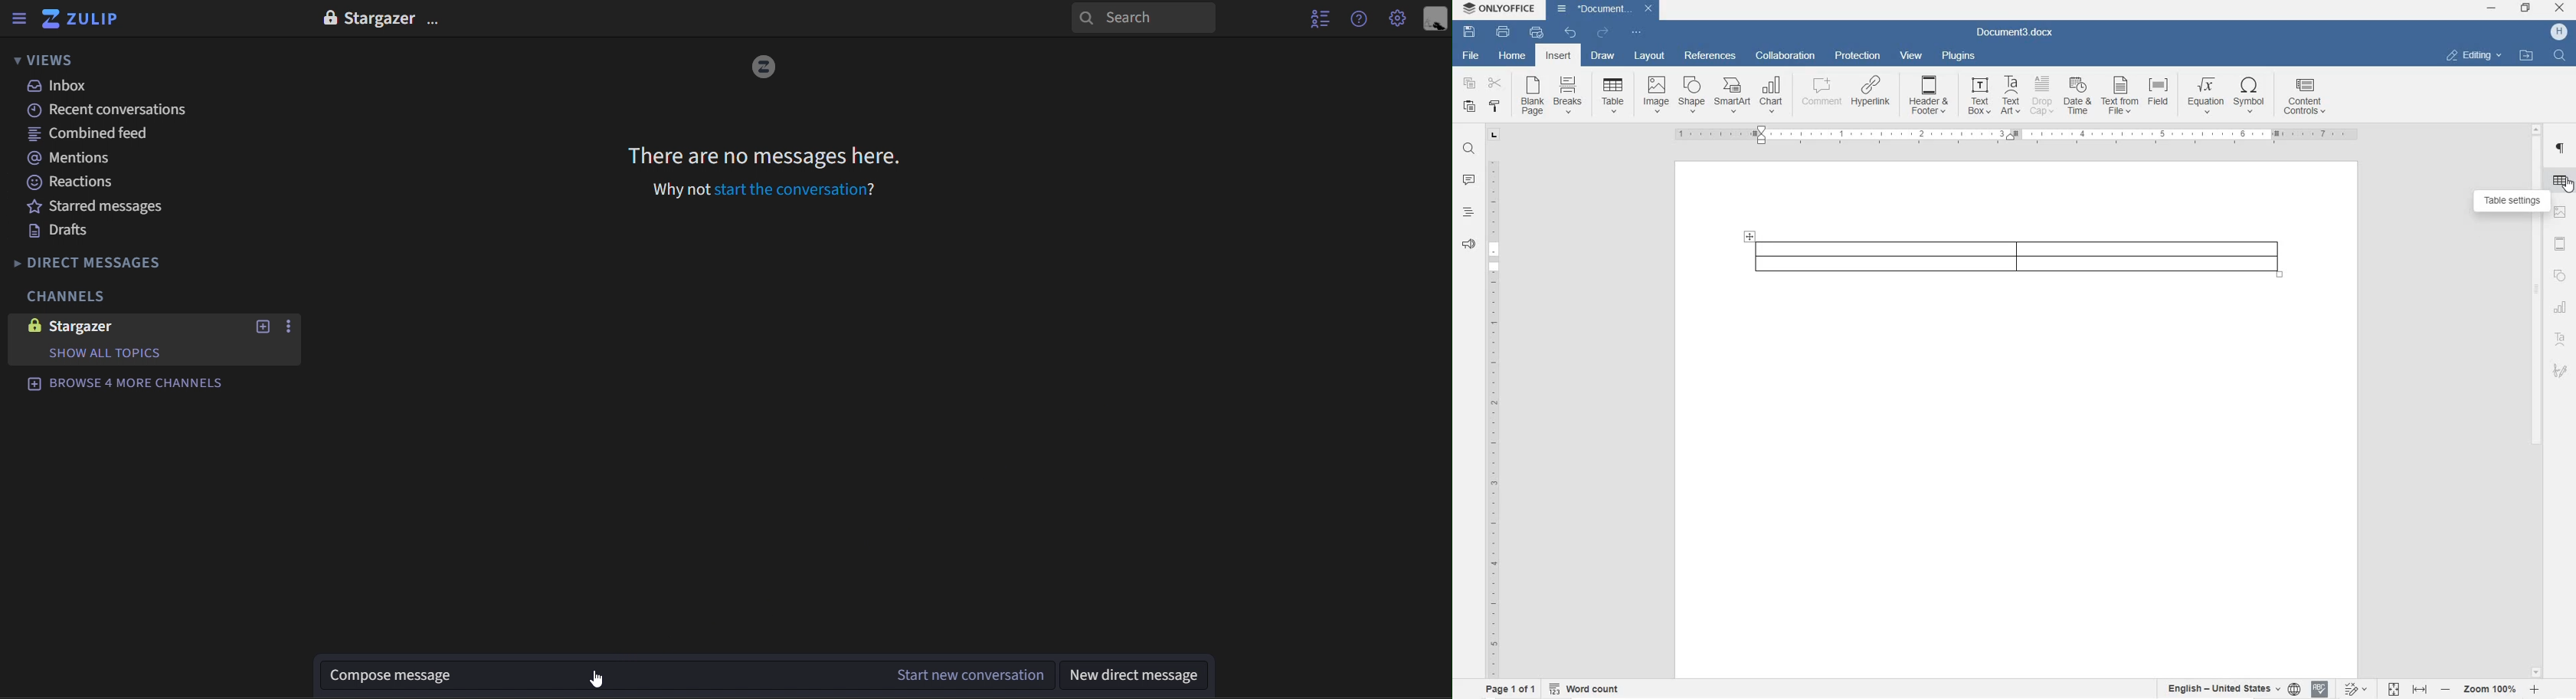 The width and height of the screenshot is (2576, 700). Describe the element at coordinates (601, 675) in the screenshot. I see `Compose message` at that location.